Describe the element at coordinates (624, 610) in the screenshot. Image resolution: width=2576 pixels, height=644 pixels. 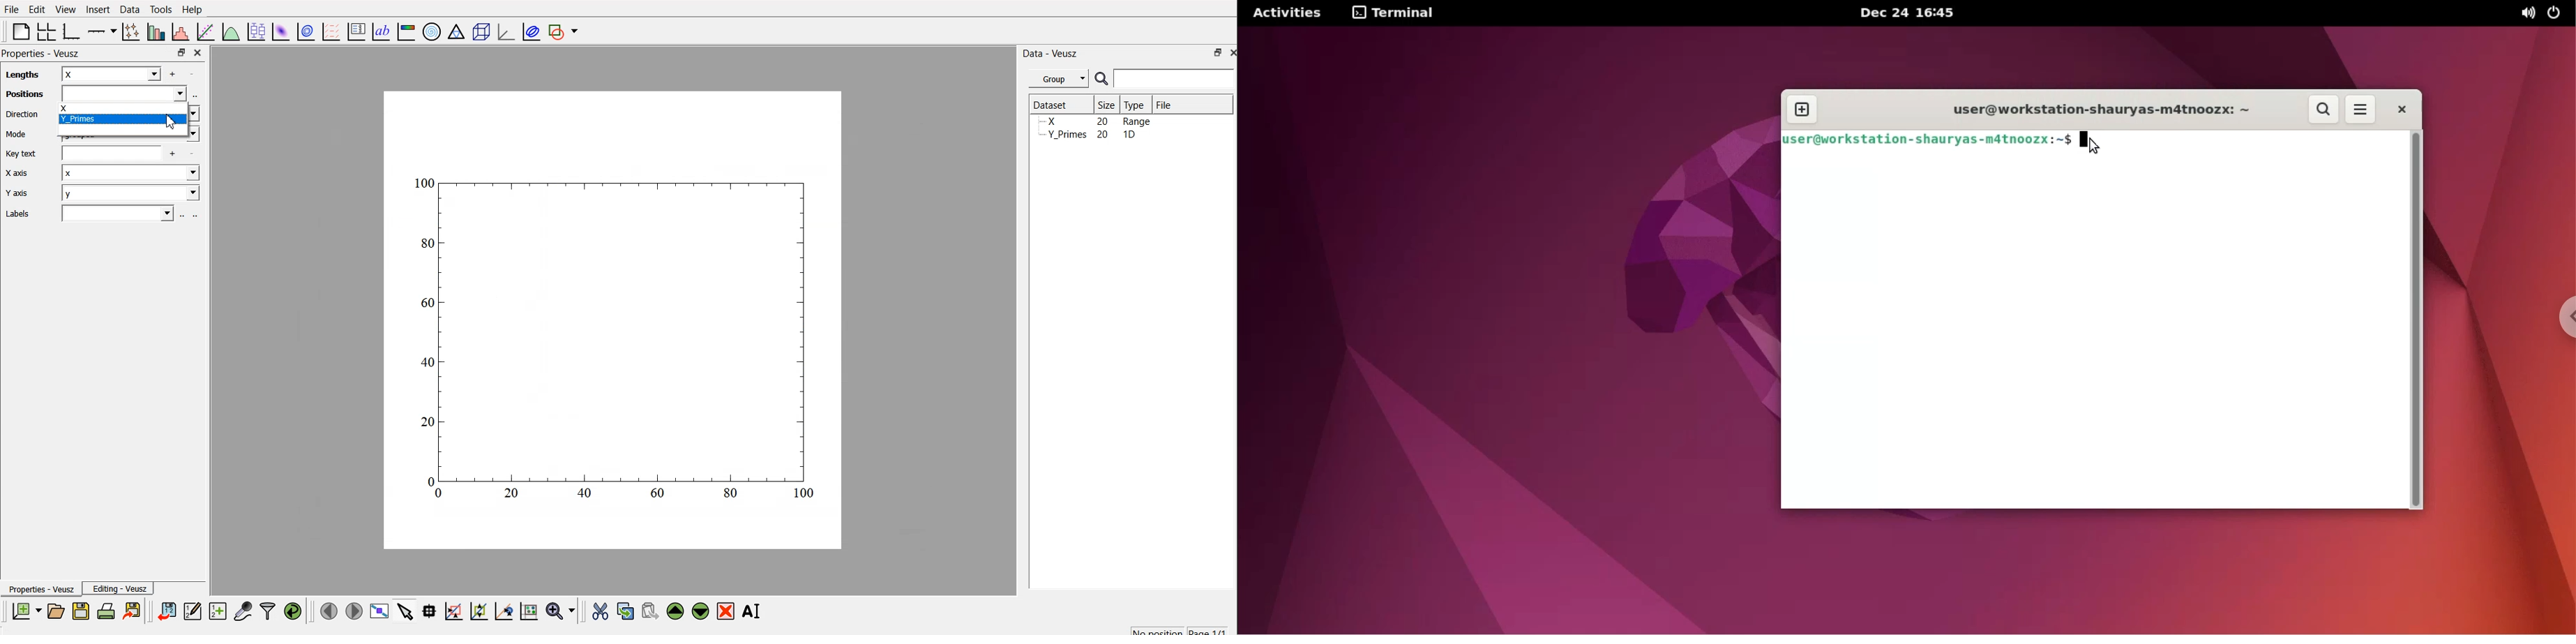
I see `copy the widget` at that location.